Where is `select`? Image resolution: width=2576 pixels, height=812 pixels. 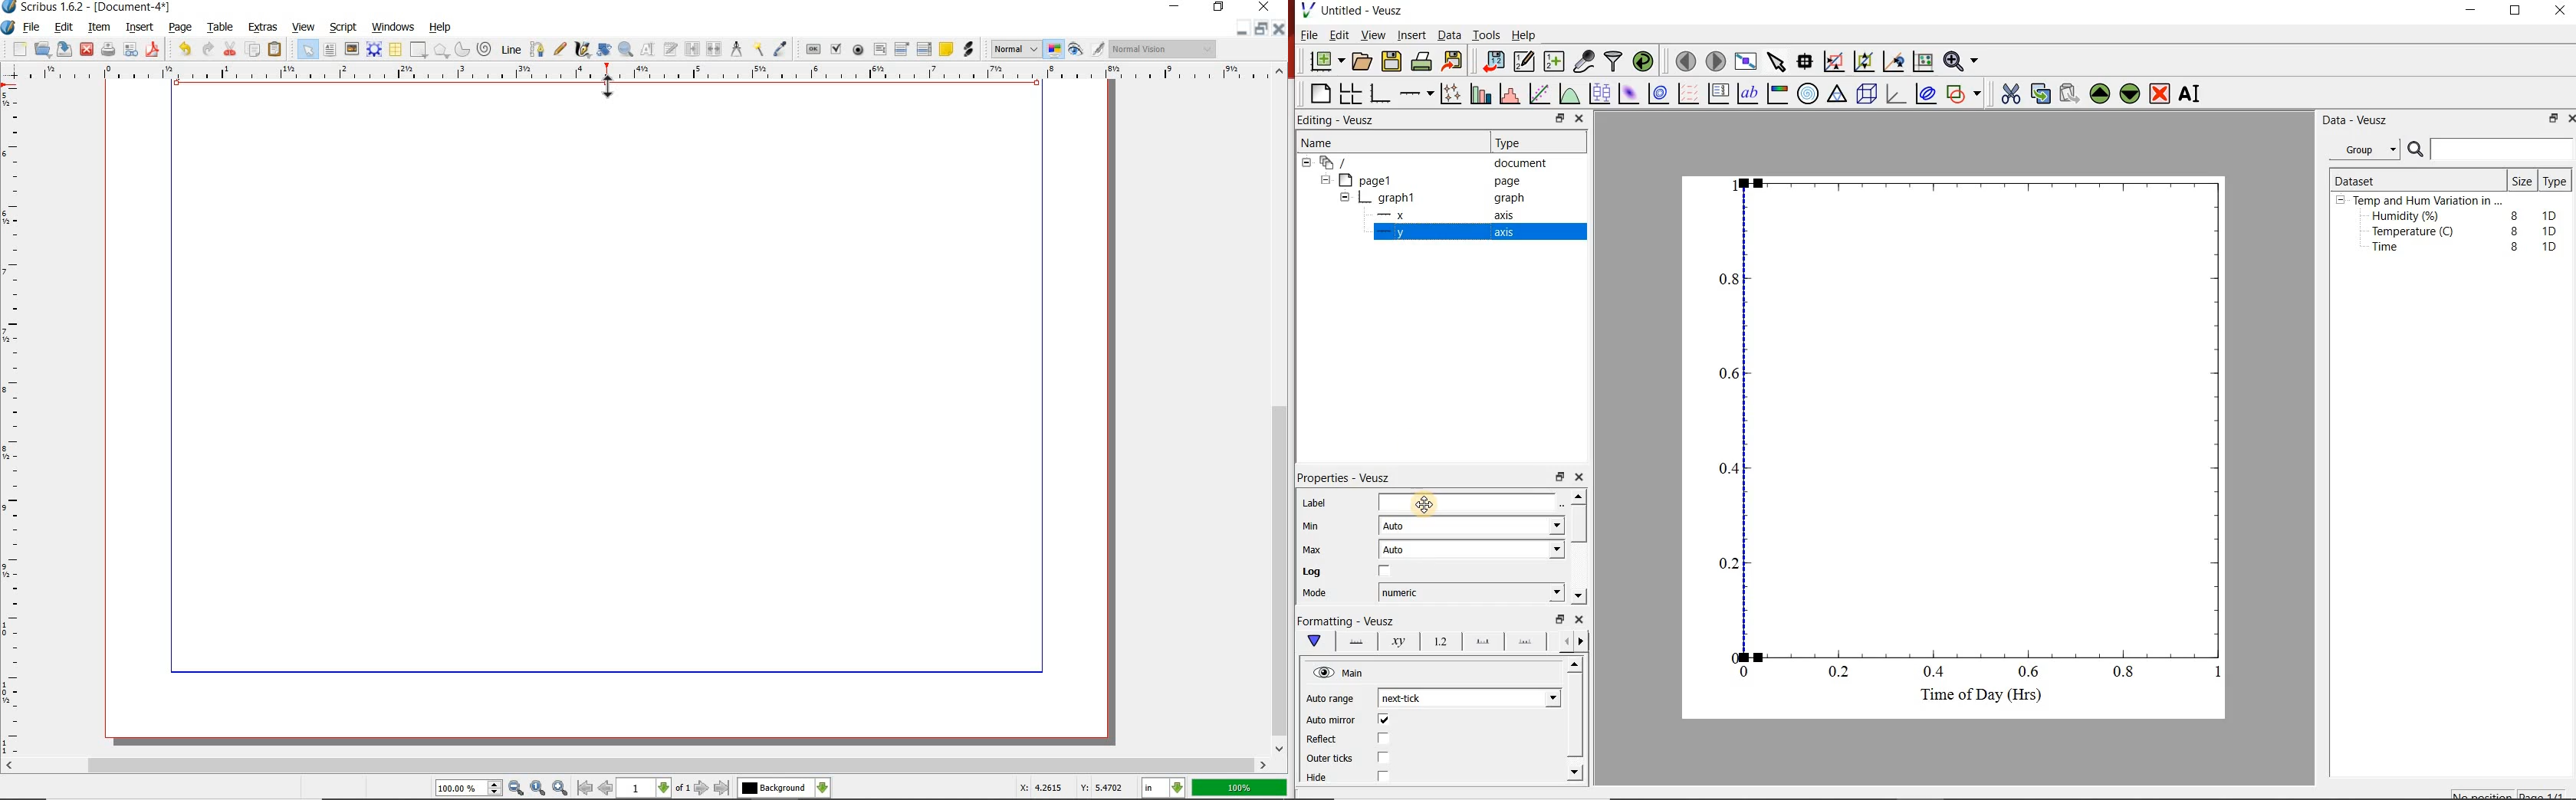 select is located at coordinates (306, 48).